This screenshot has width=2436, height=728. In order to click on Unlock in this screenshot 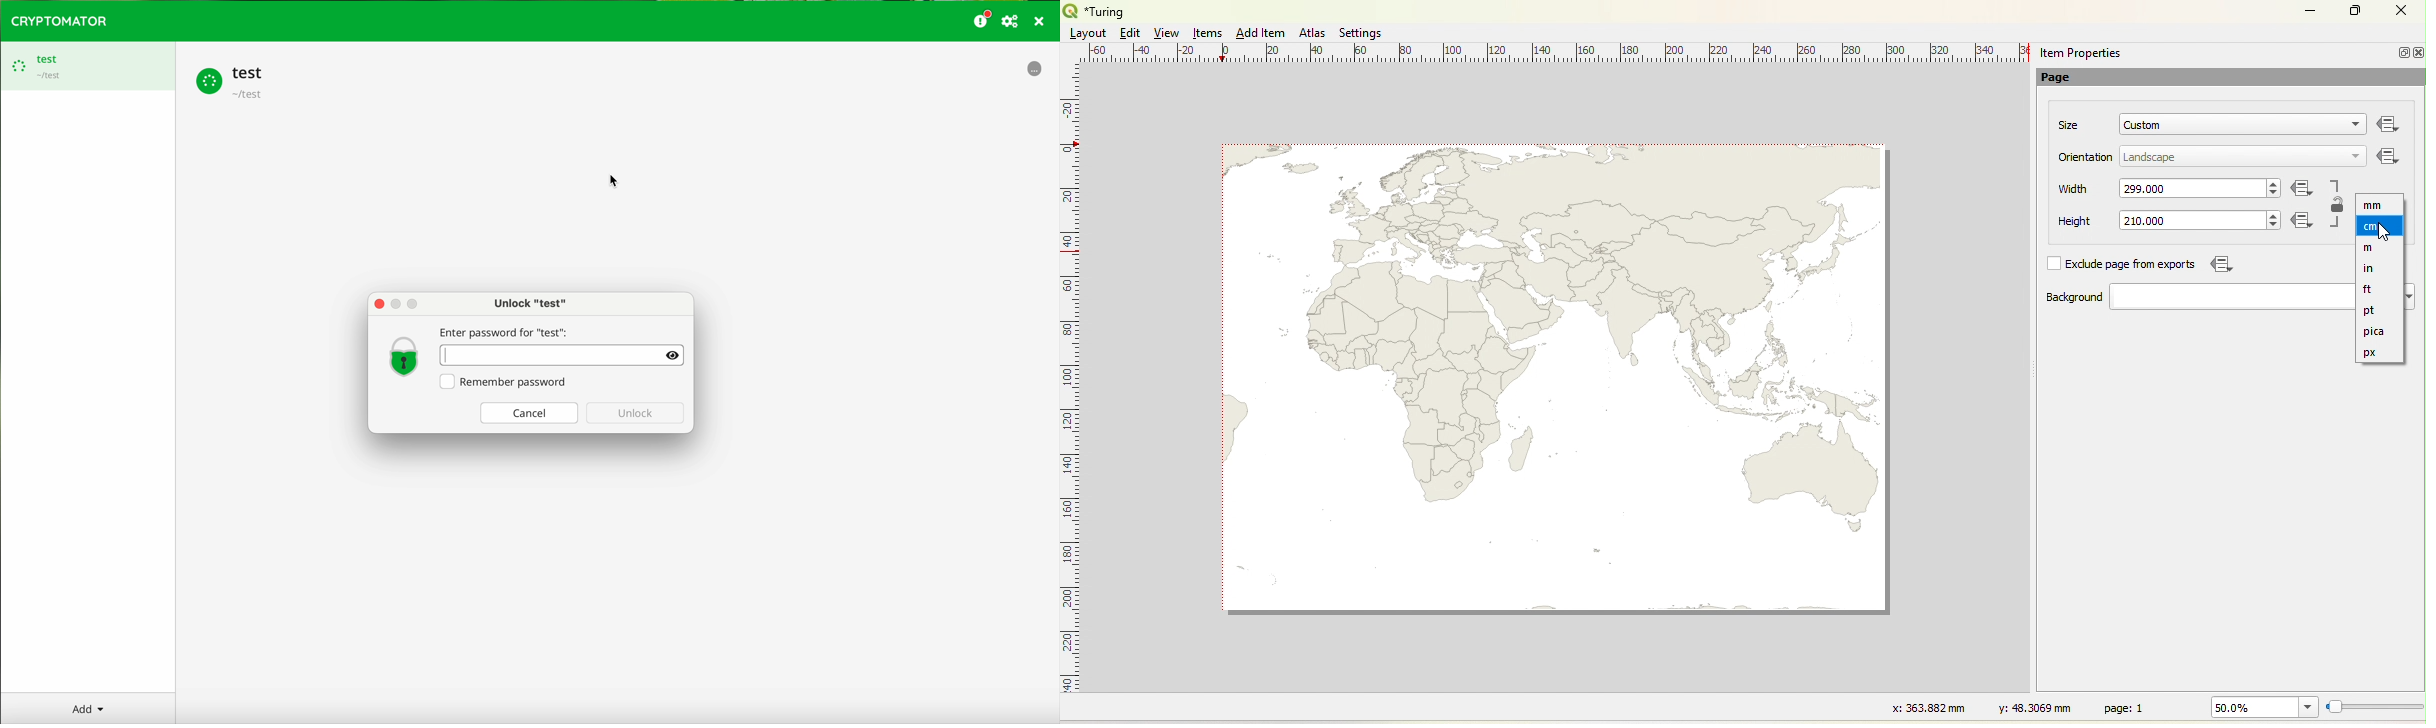, I will do `click(637, 412)`.